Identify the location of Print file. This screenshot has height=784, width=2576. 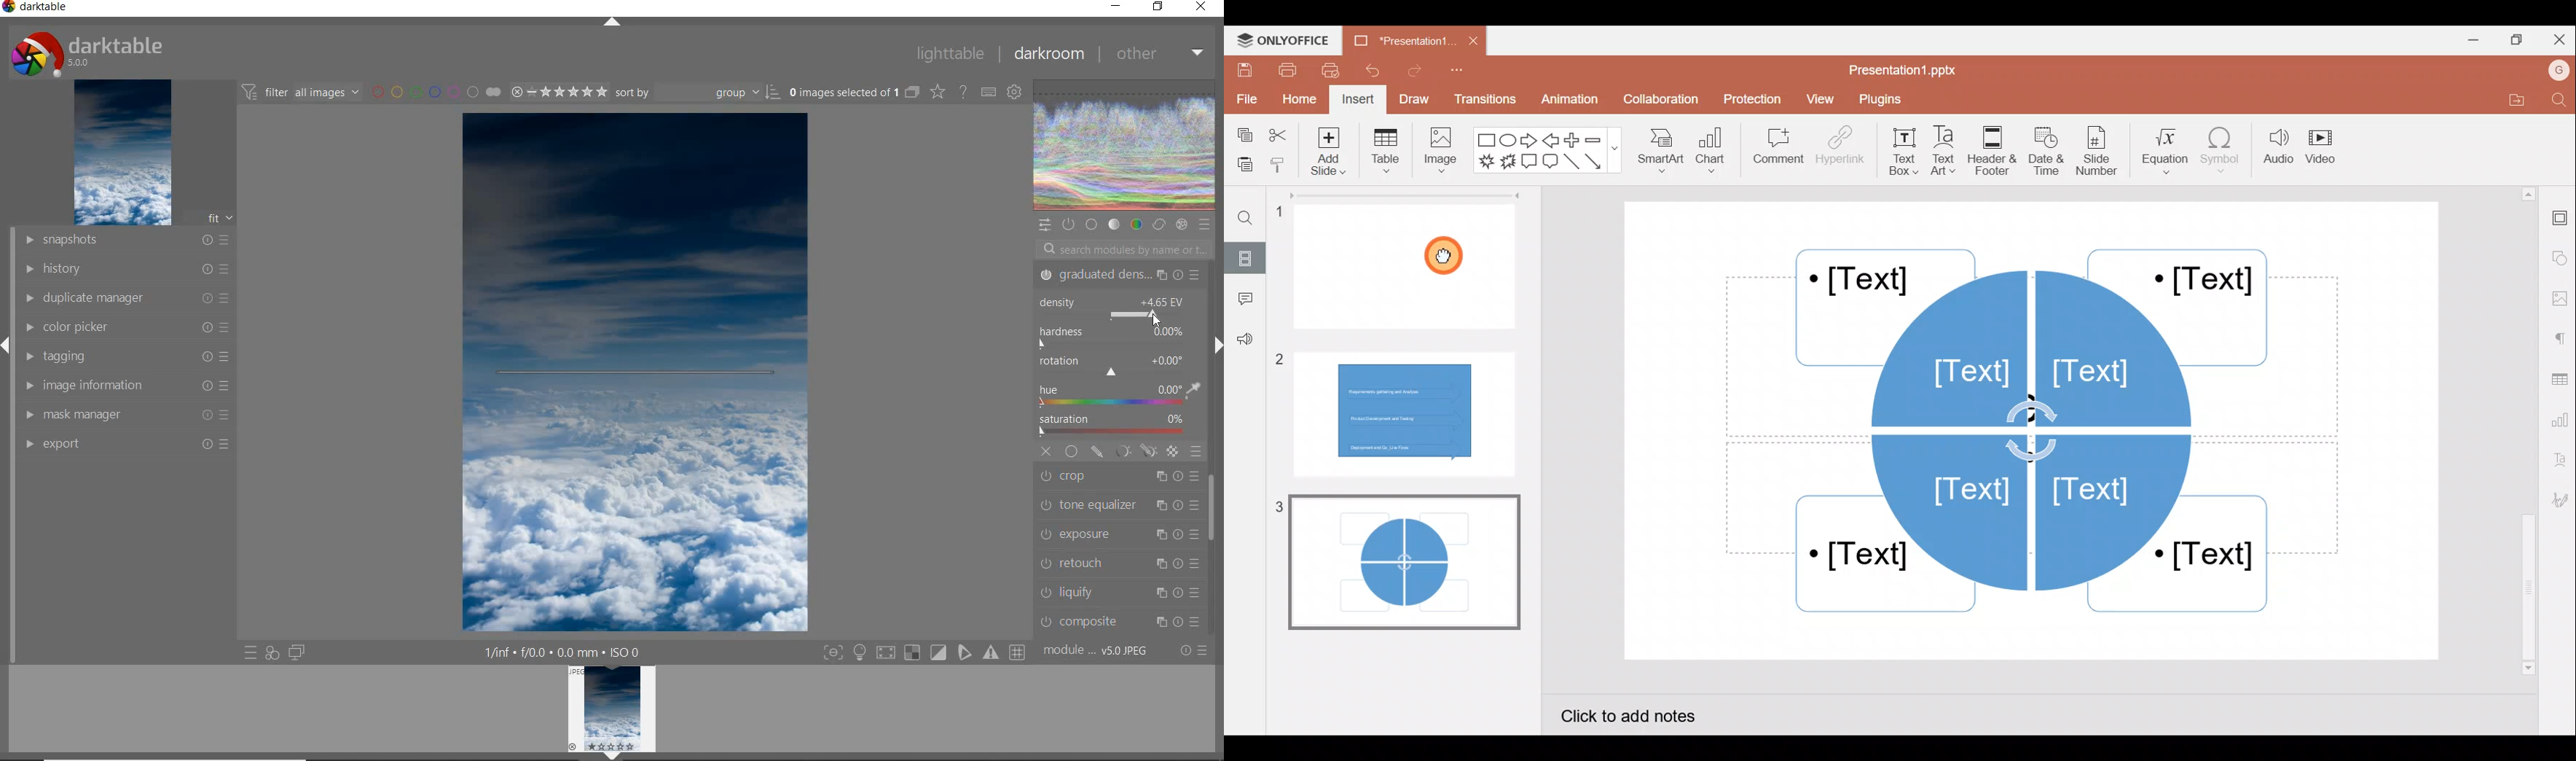
(1282, 70).